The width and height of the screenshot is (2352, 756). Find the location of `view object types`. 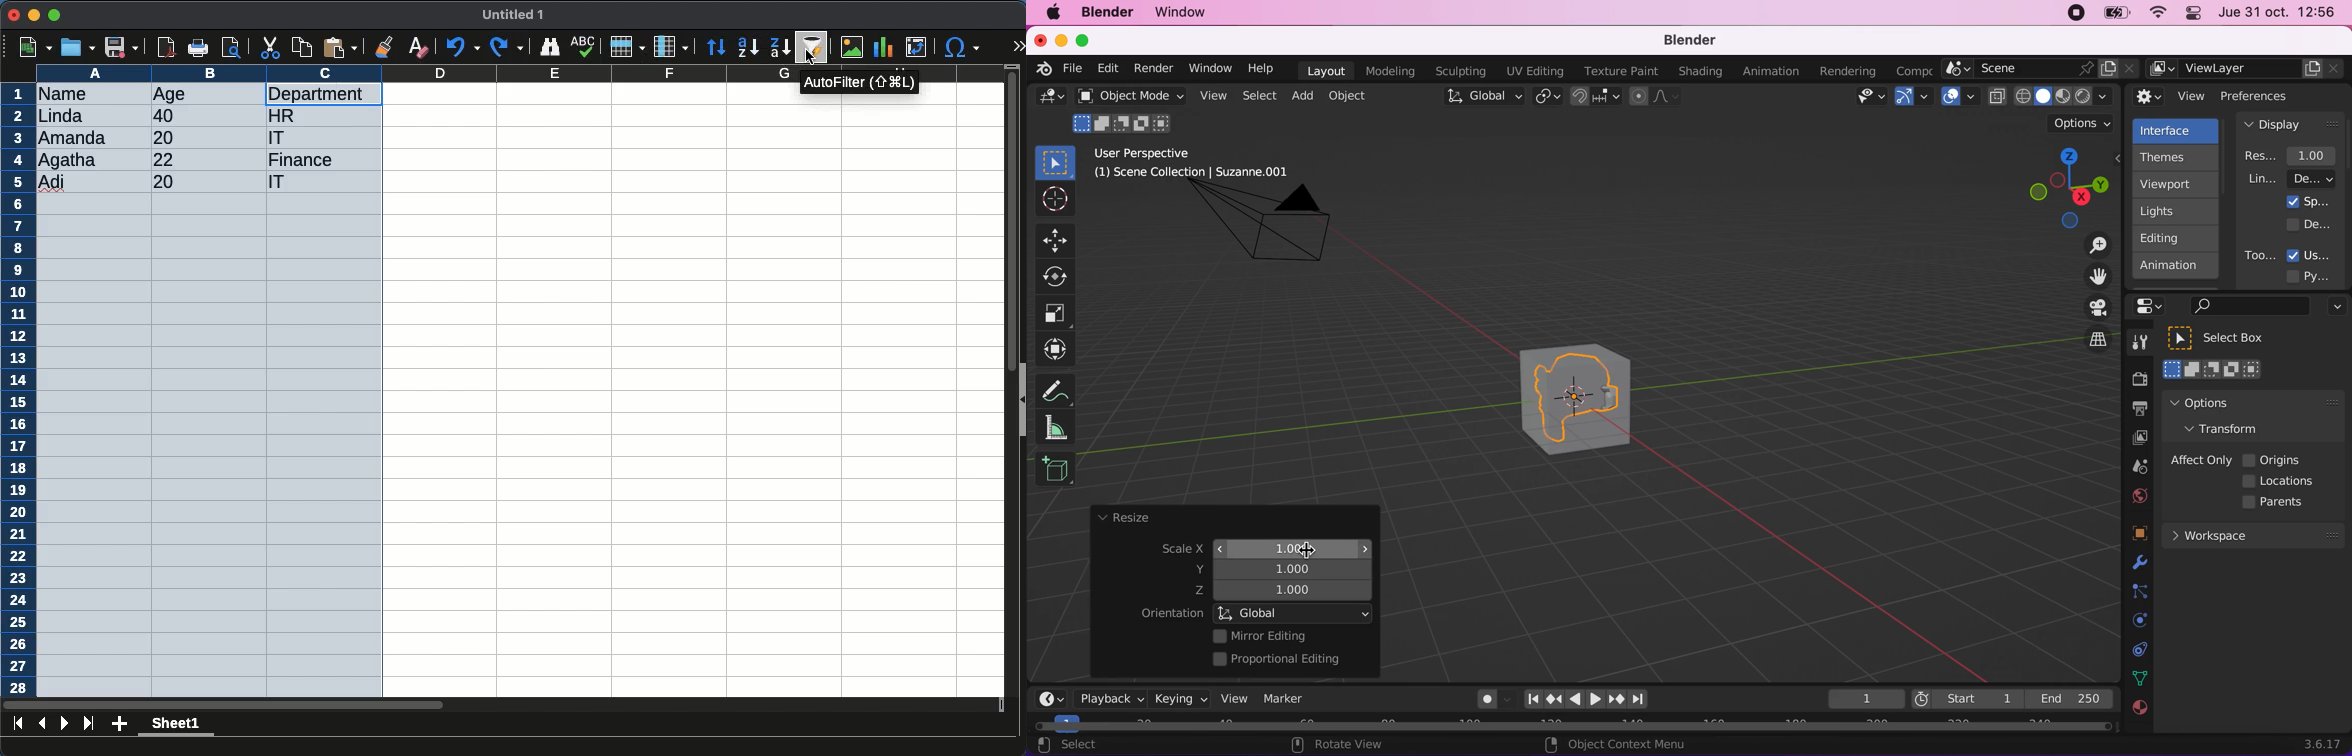

view object types is located at coordinates (1869, 99).